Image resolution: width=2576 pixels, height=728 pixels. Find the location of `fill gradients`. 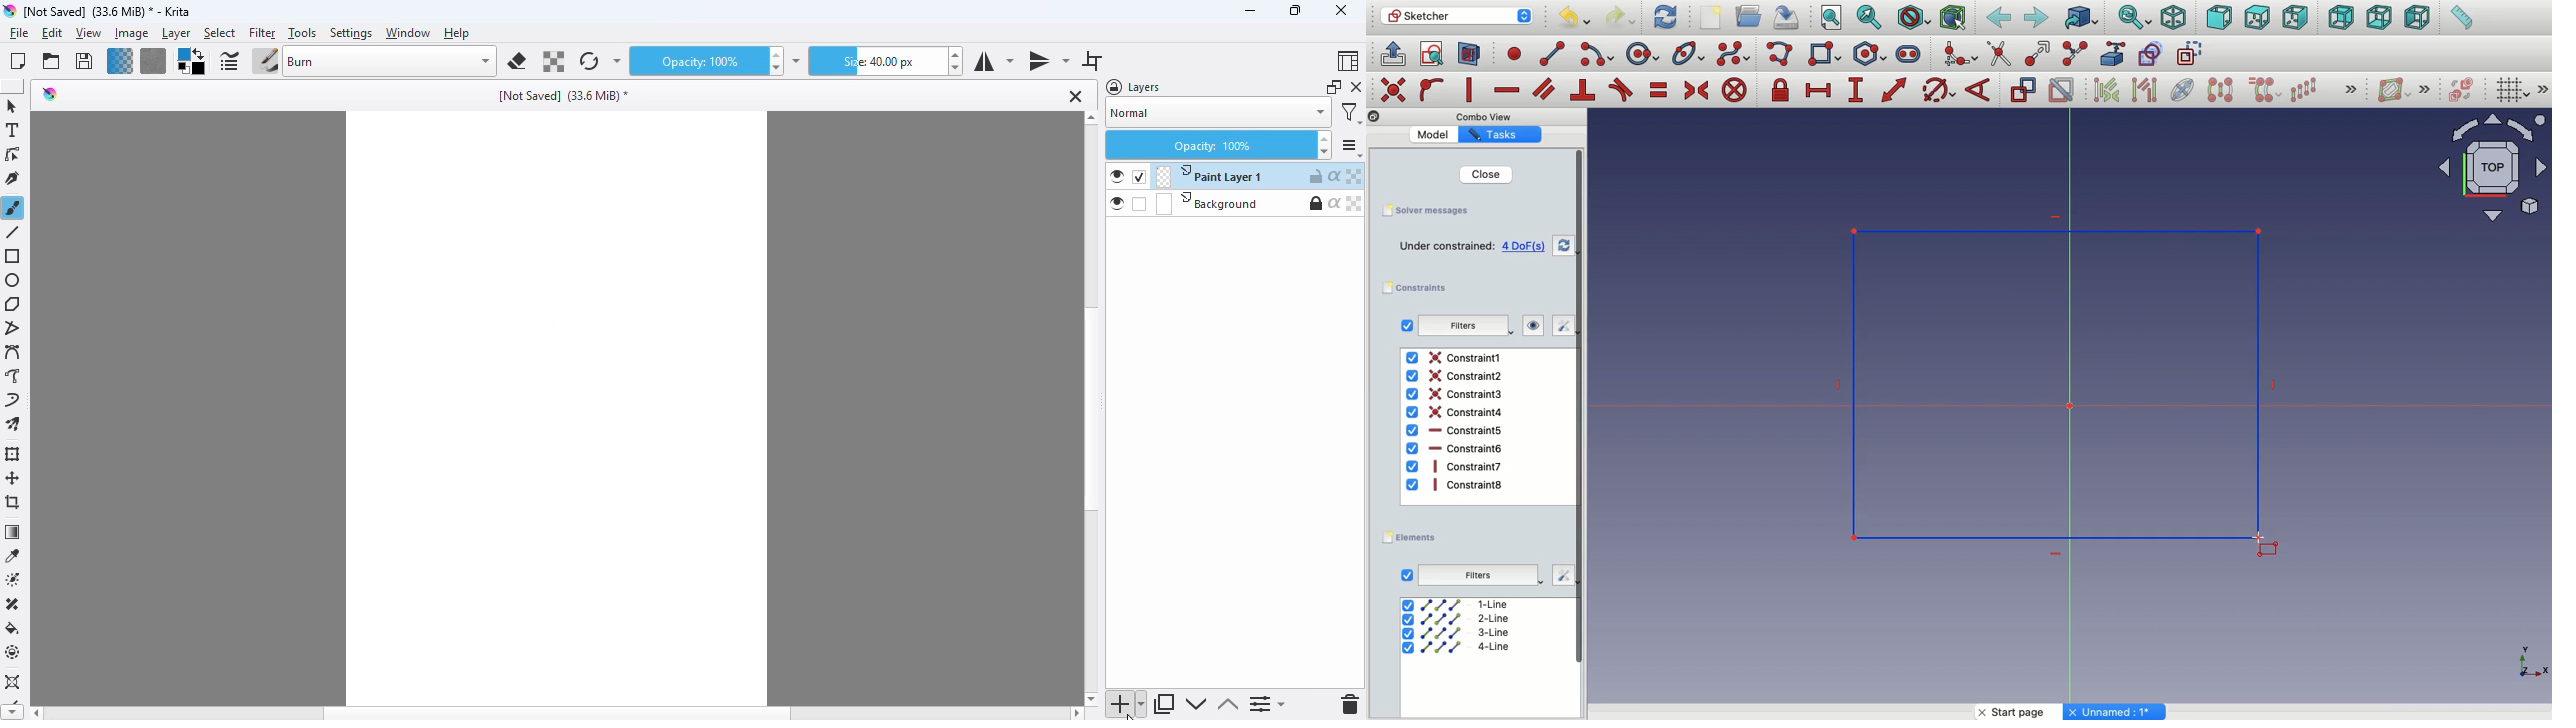

fill gradients is located at coordinates (120, 61).